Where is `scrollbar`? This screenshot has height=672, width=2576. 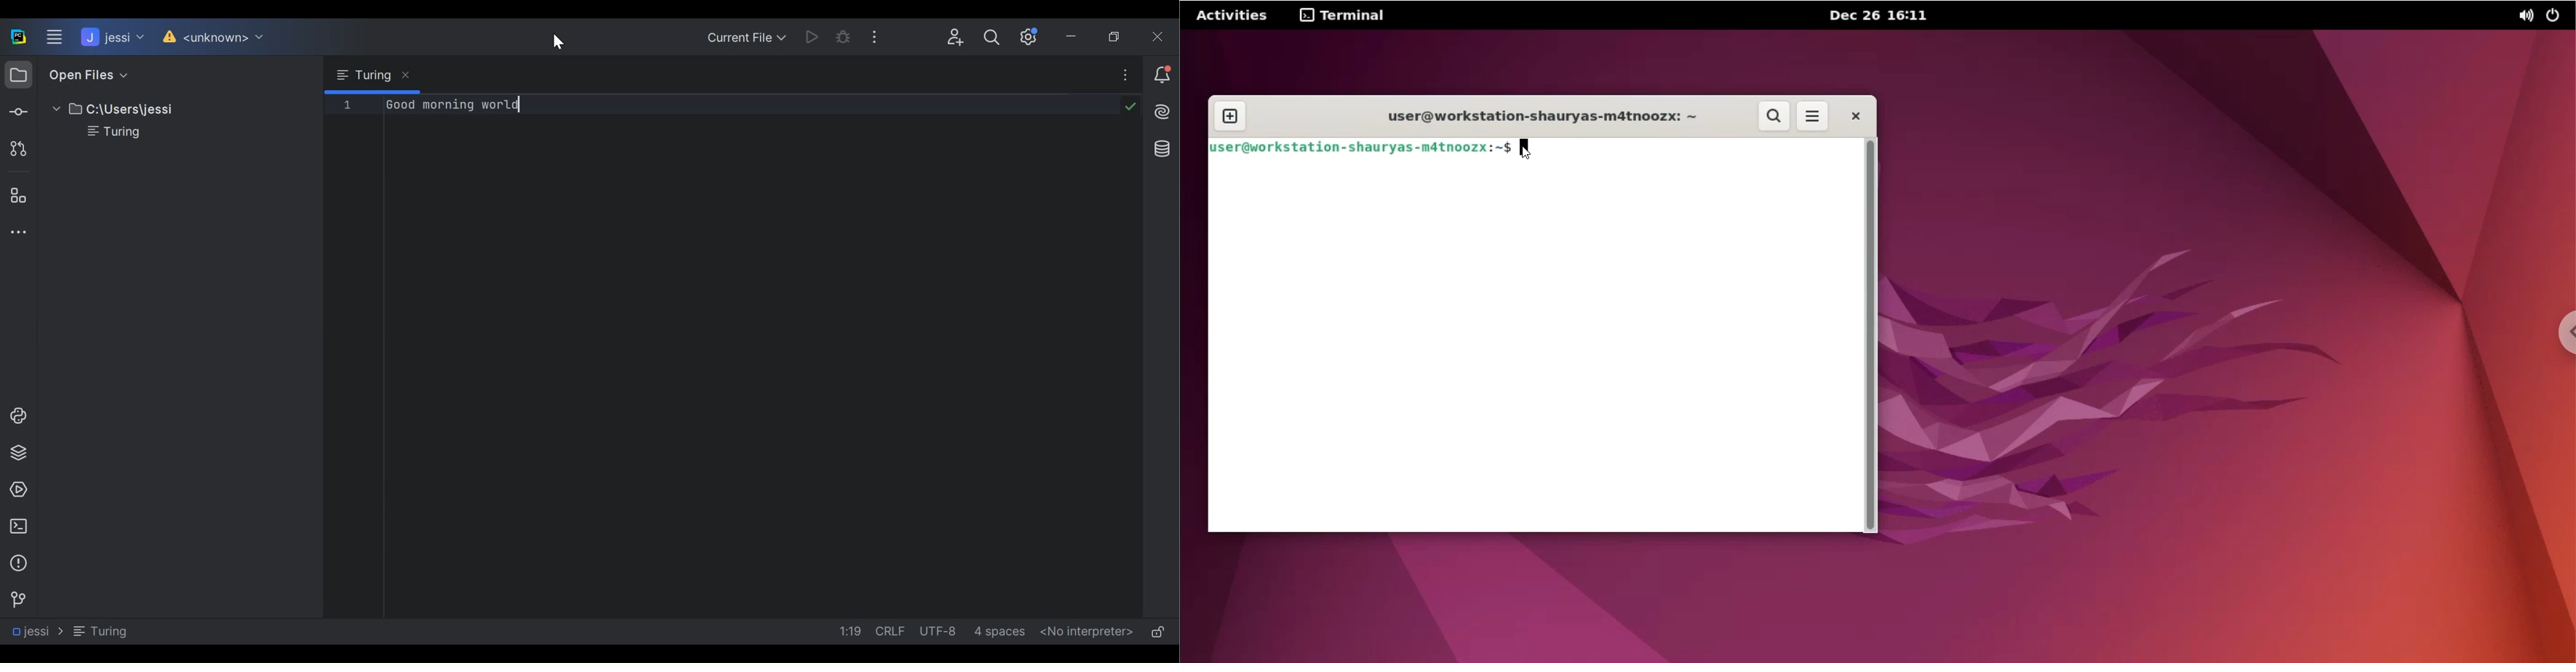
scrollbar is located at coordinates (1867, 336).